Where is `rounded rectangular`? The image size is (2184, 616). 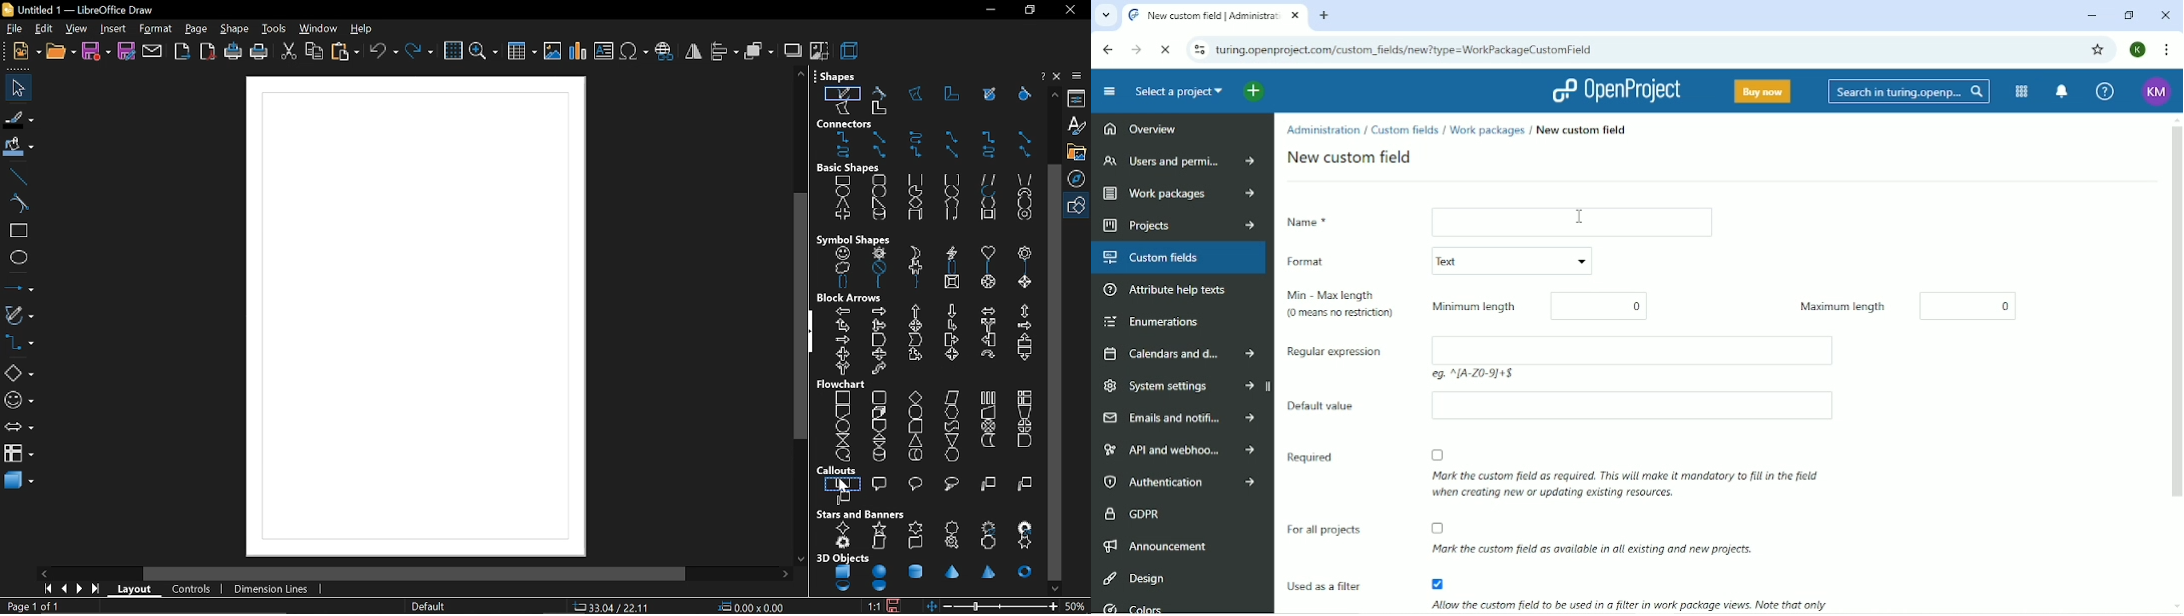
rounded rectangular is located at coordinates (881, 483).